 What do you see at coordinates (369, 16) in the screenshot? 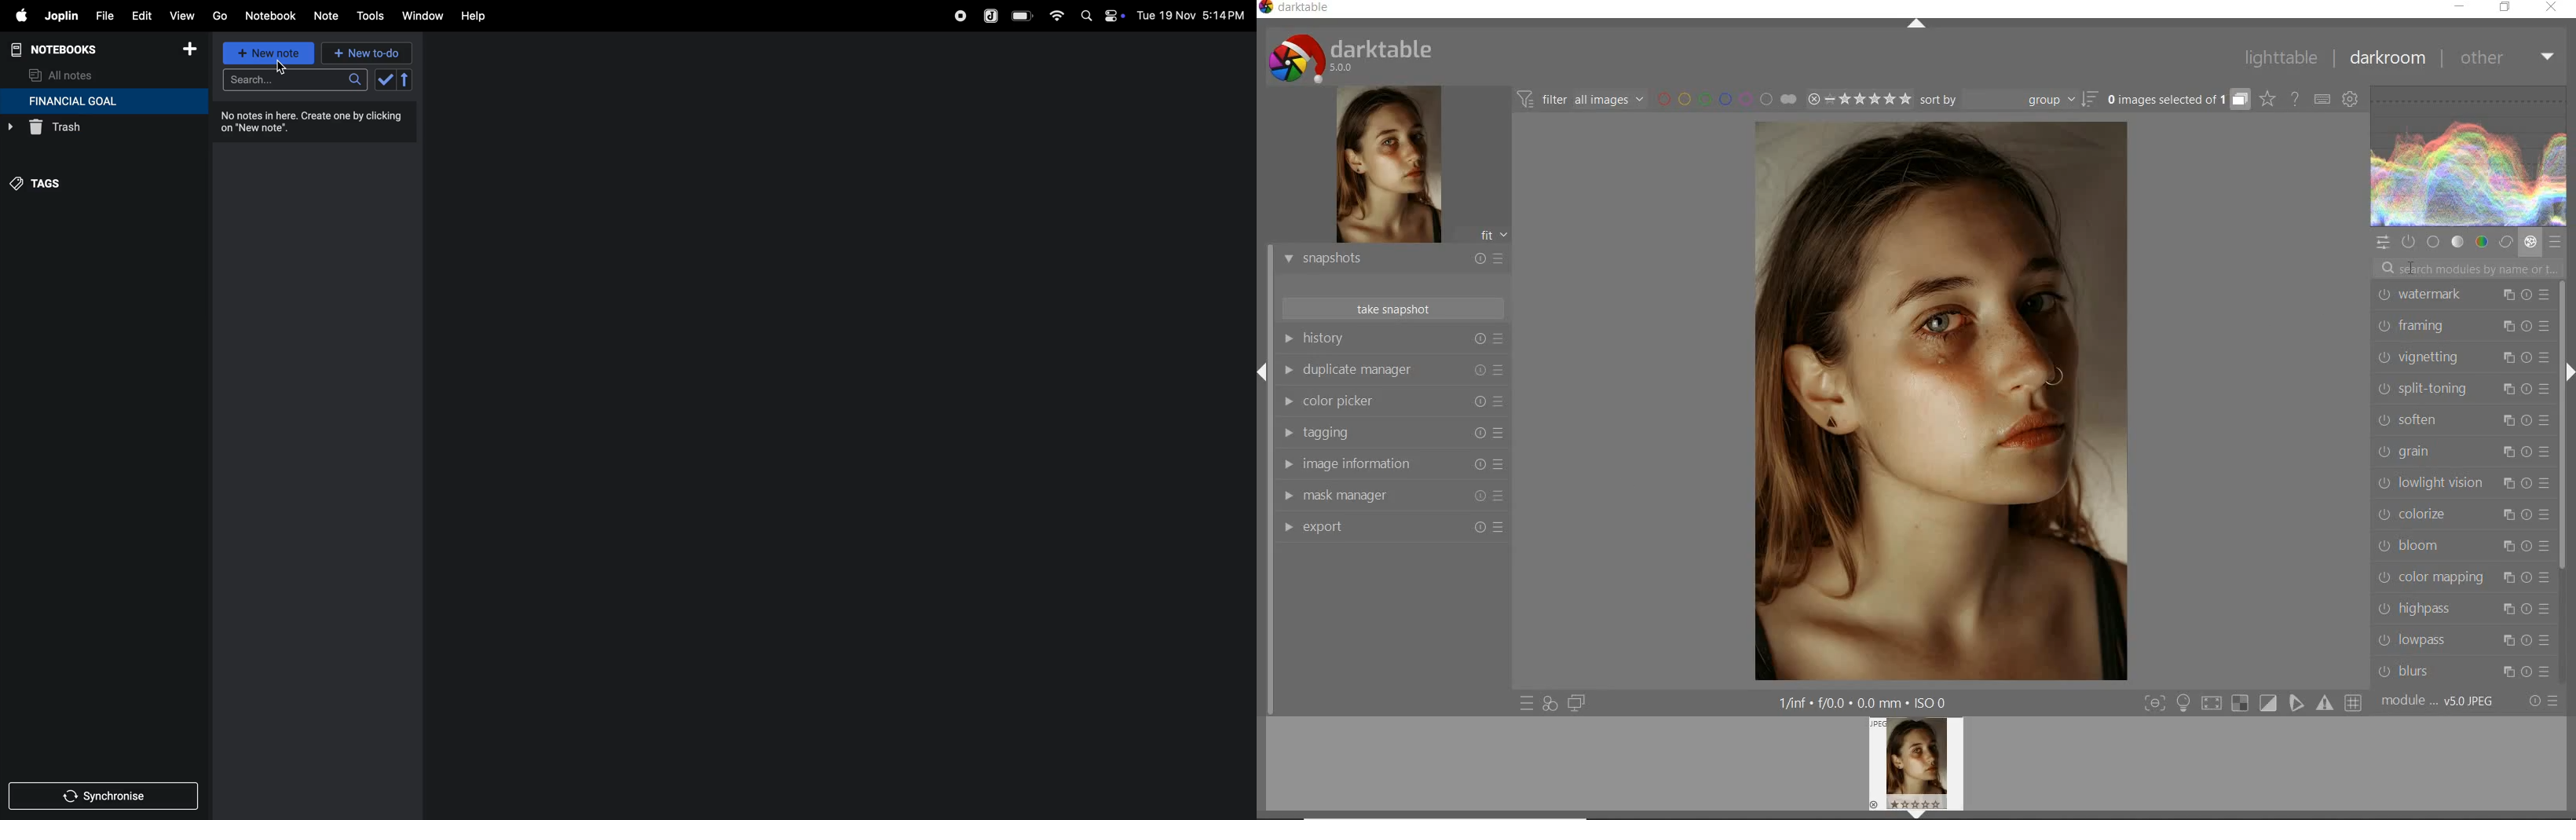
I see `tools` at bounding box center [369, 16].